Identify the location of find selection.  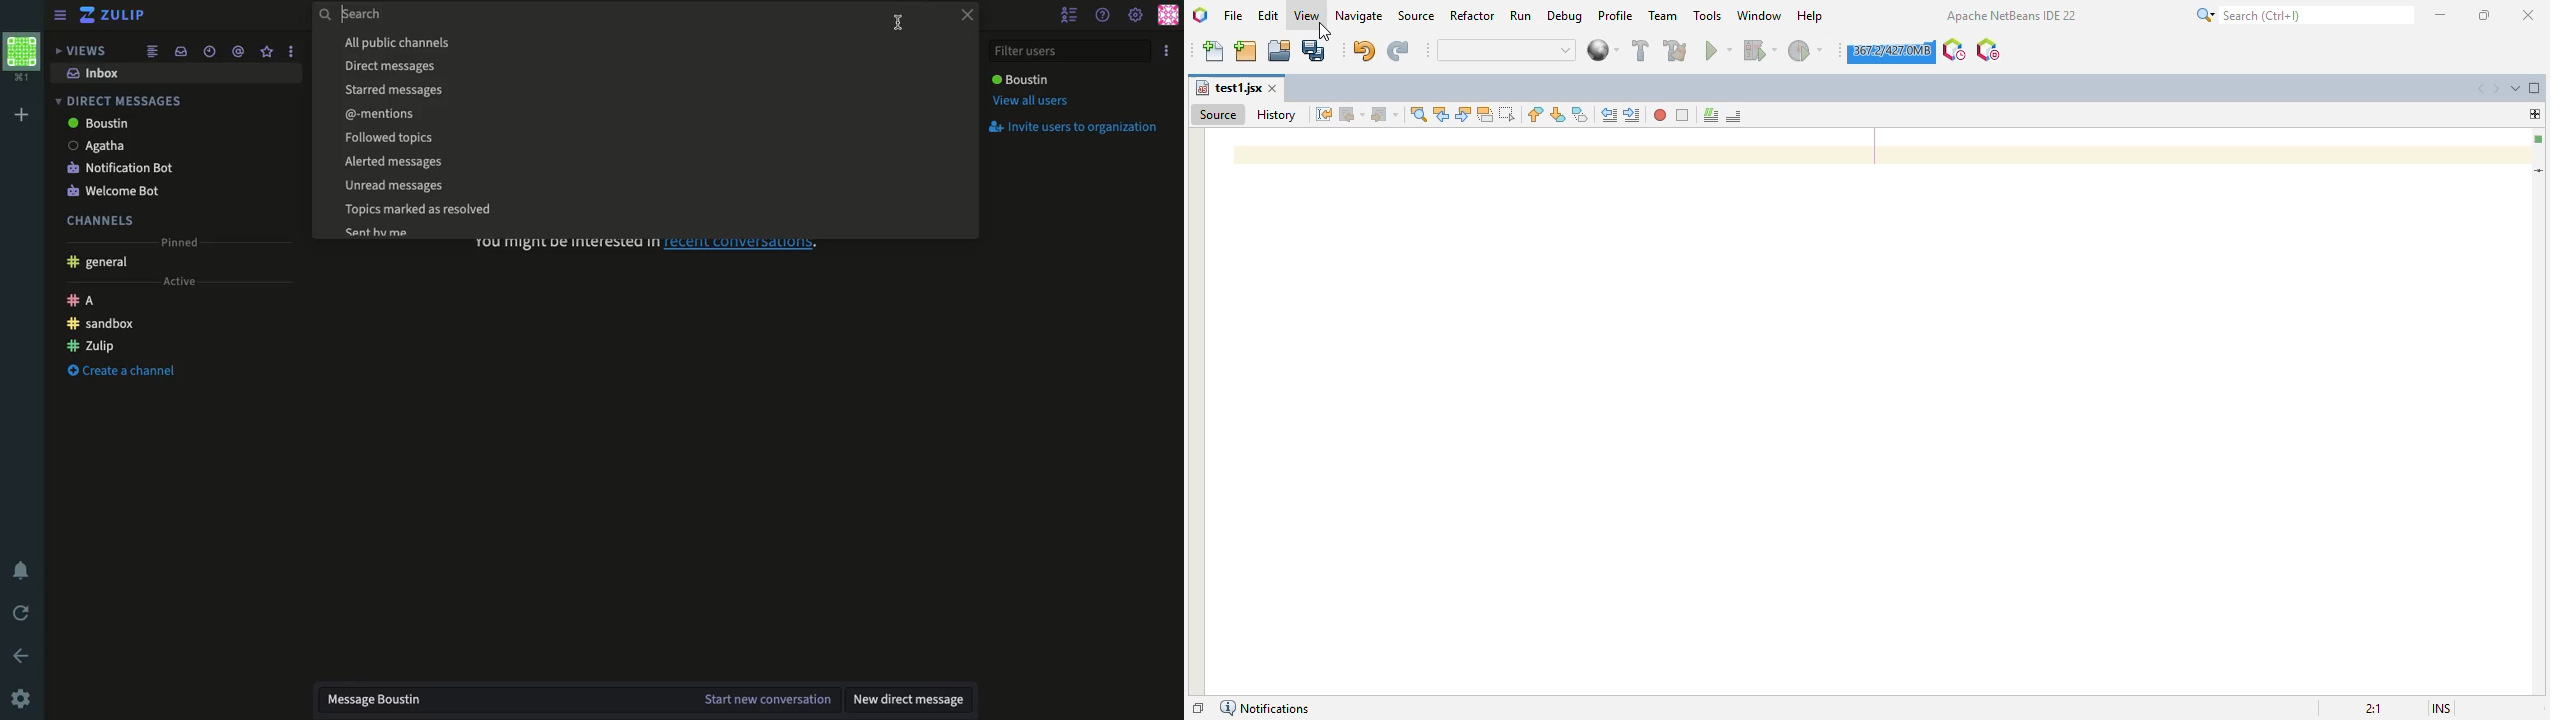
(1419, 114).